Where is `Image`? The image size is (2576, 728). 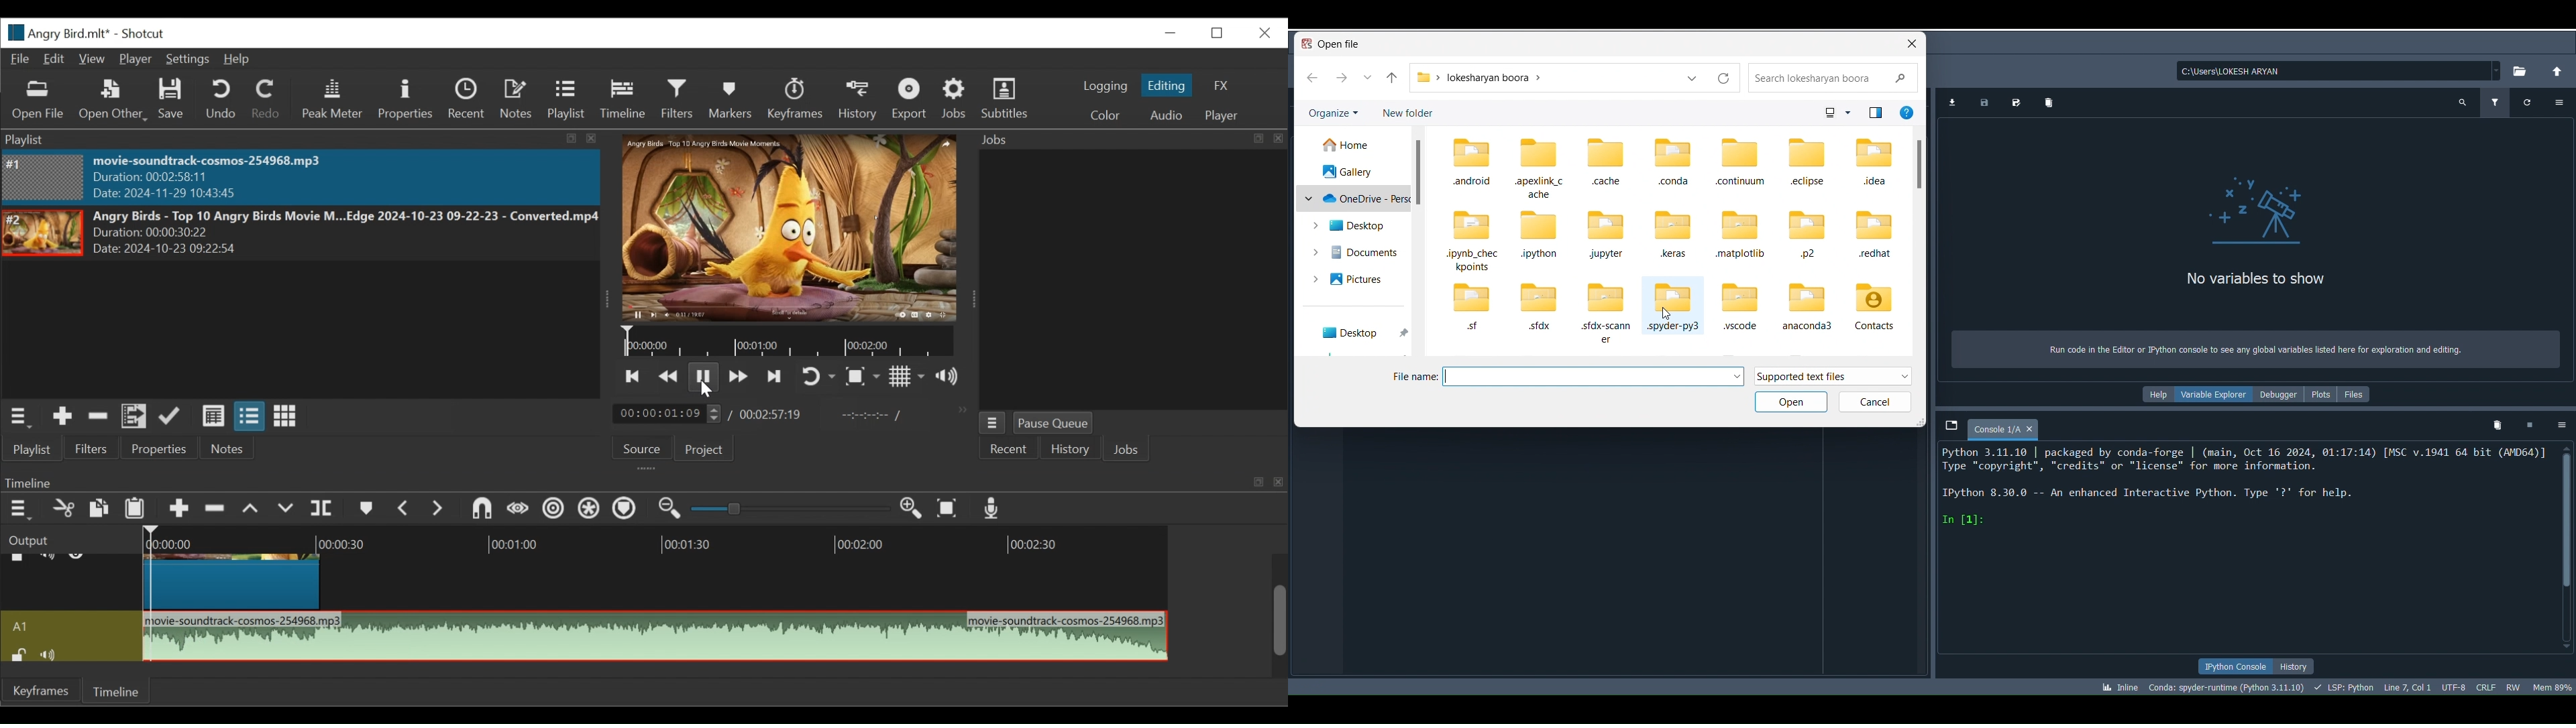 Image is located at coordinates (44, 177).